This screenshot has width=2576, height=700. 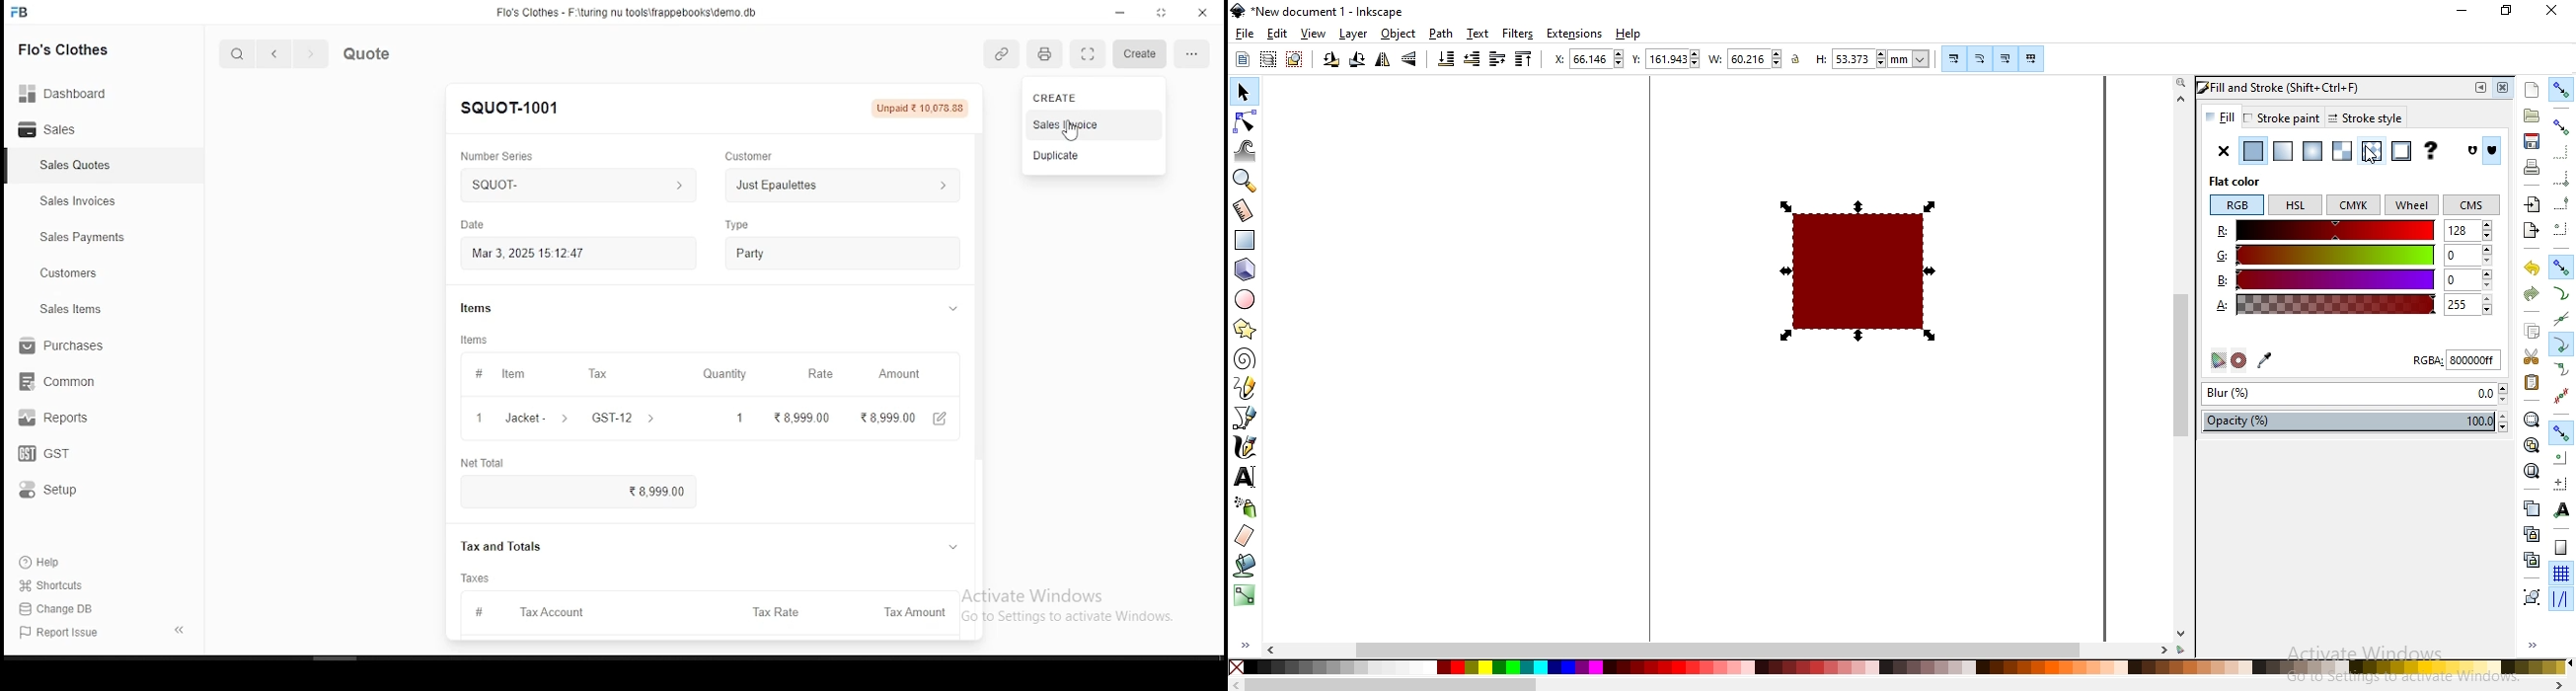 I want to click on snap to path intersections, so click(x=2560, y=320).